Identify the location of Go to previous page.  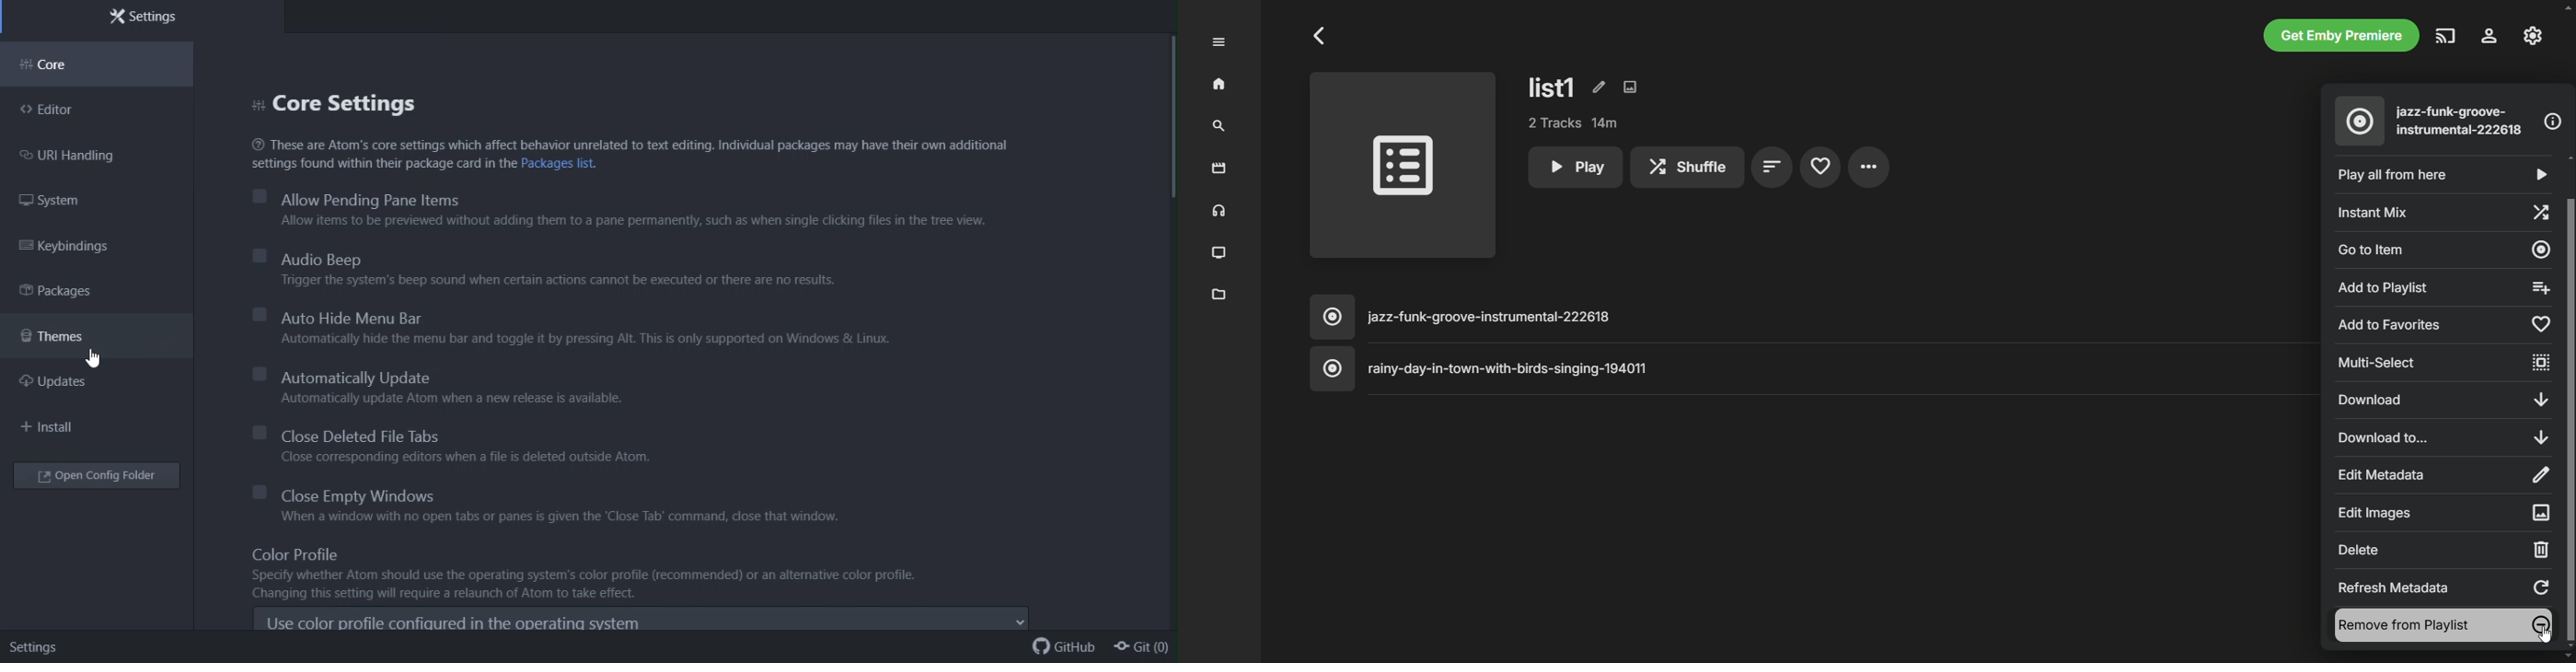
(1321, 36).